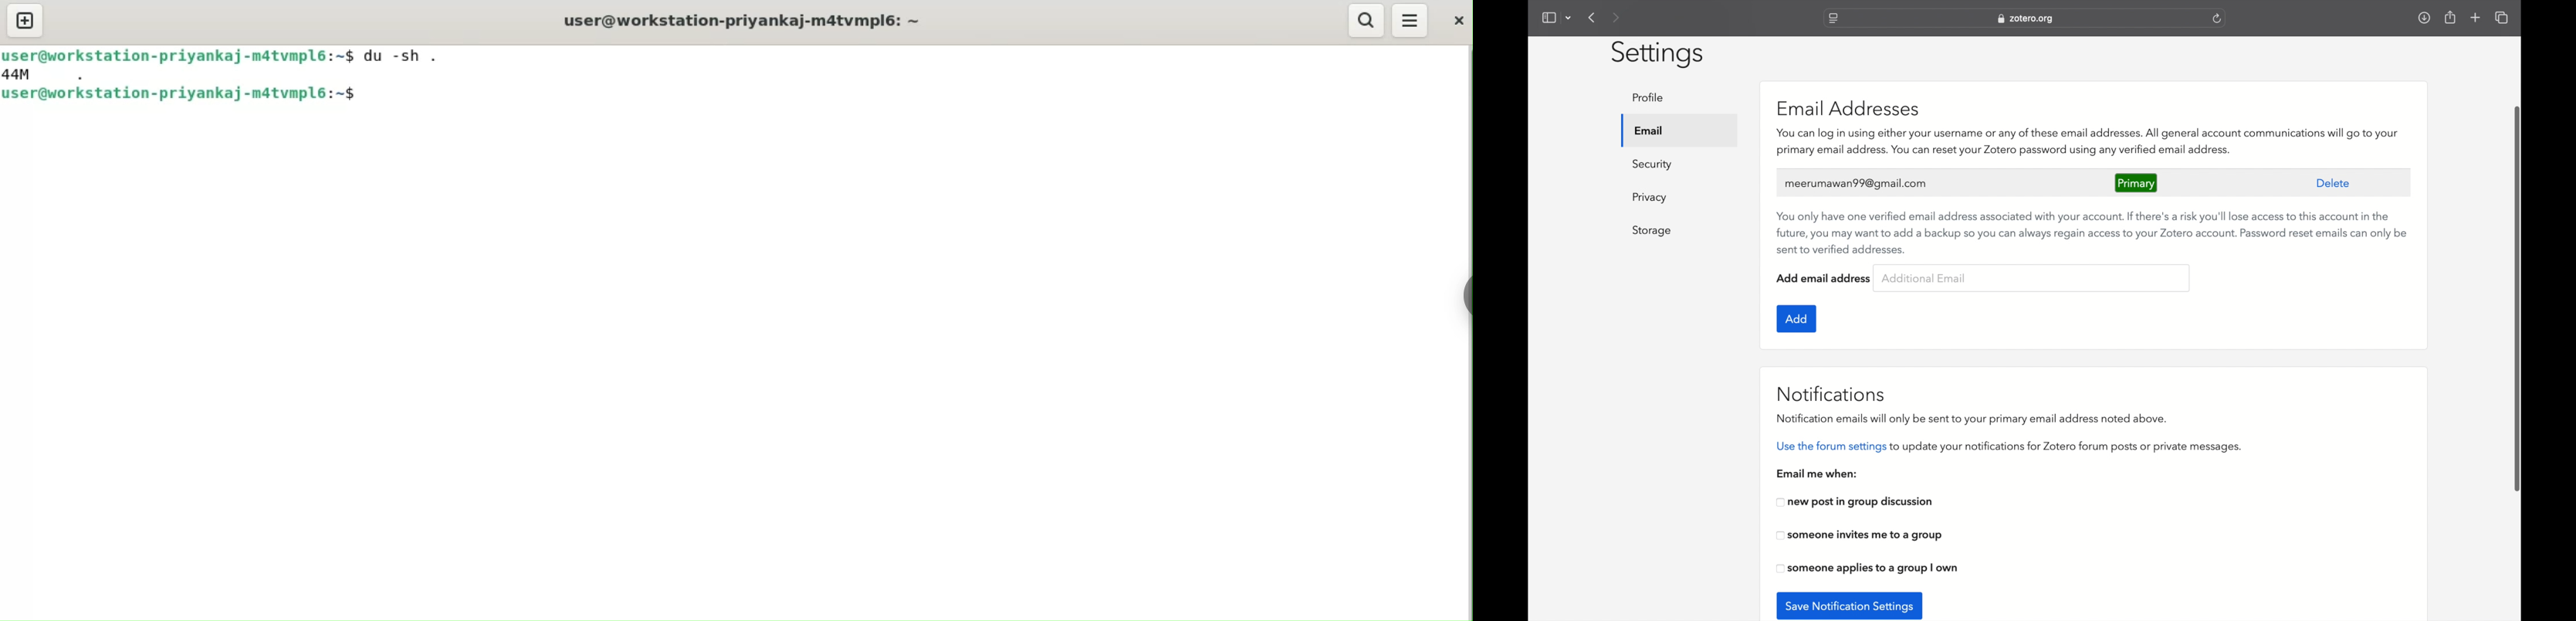 This screenshot has width=2576, height=644. Describe the element at coordinates (1823, 278) in the screenshot. I see `add email address` at that location.